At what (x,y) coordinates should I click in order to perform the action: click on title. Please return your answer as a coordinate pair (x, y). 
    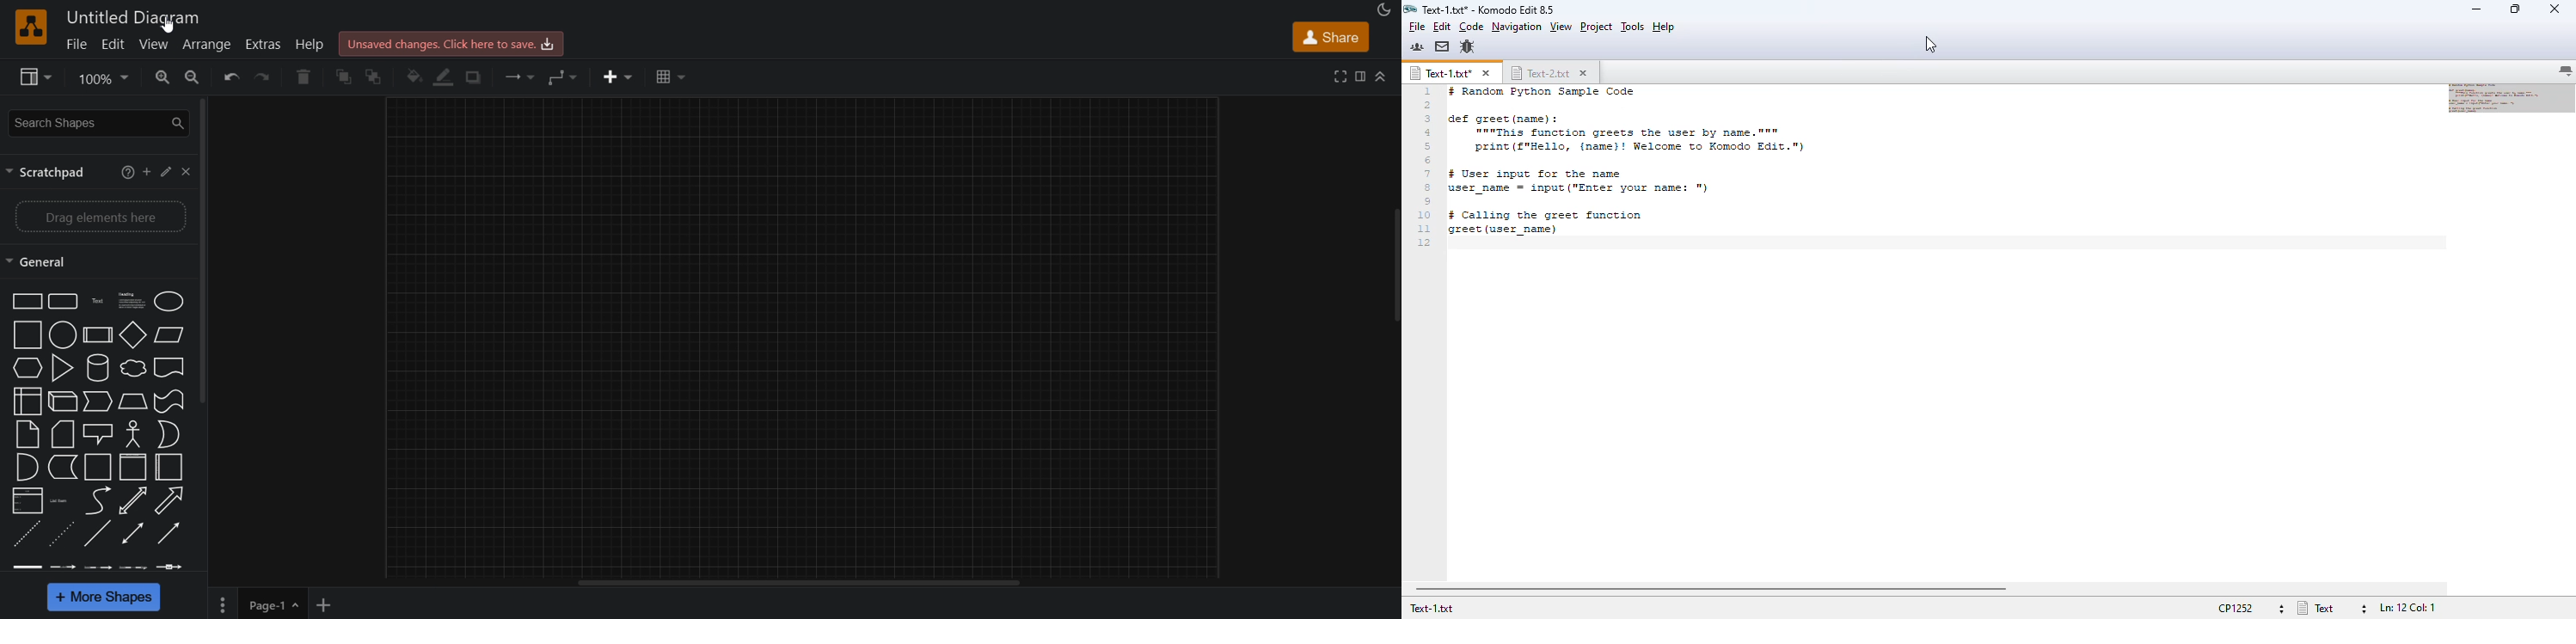
    Looking at the image, I should click on (138, 15).